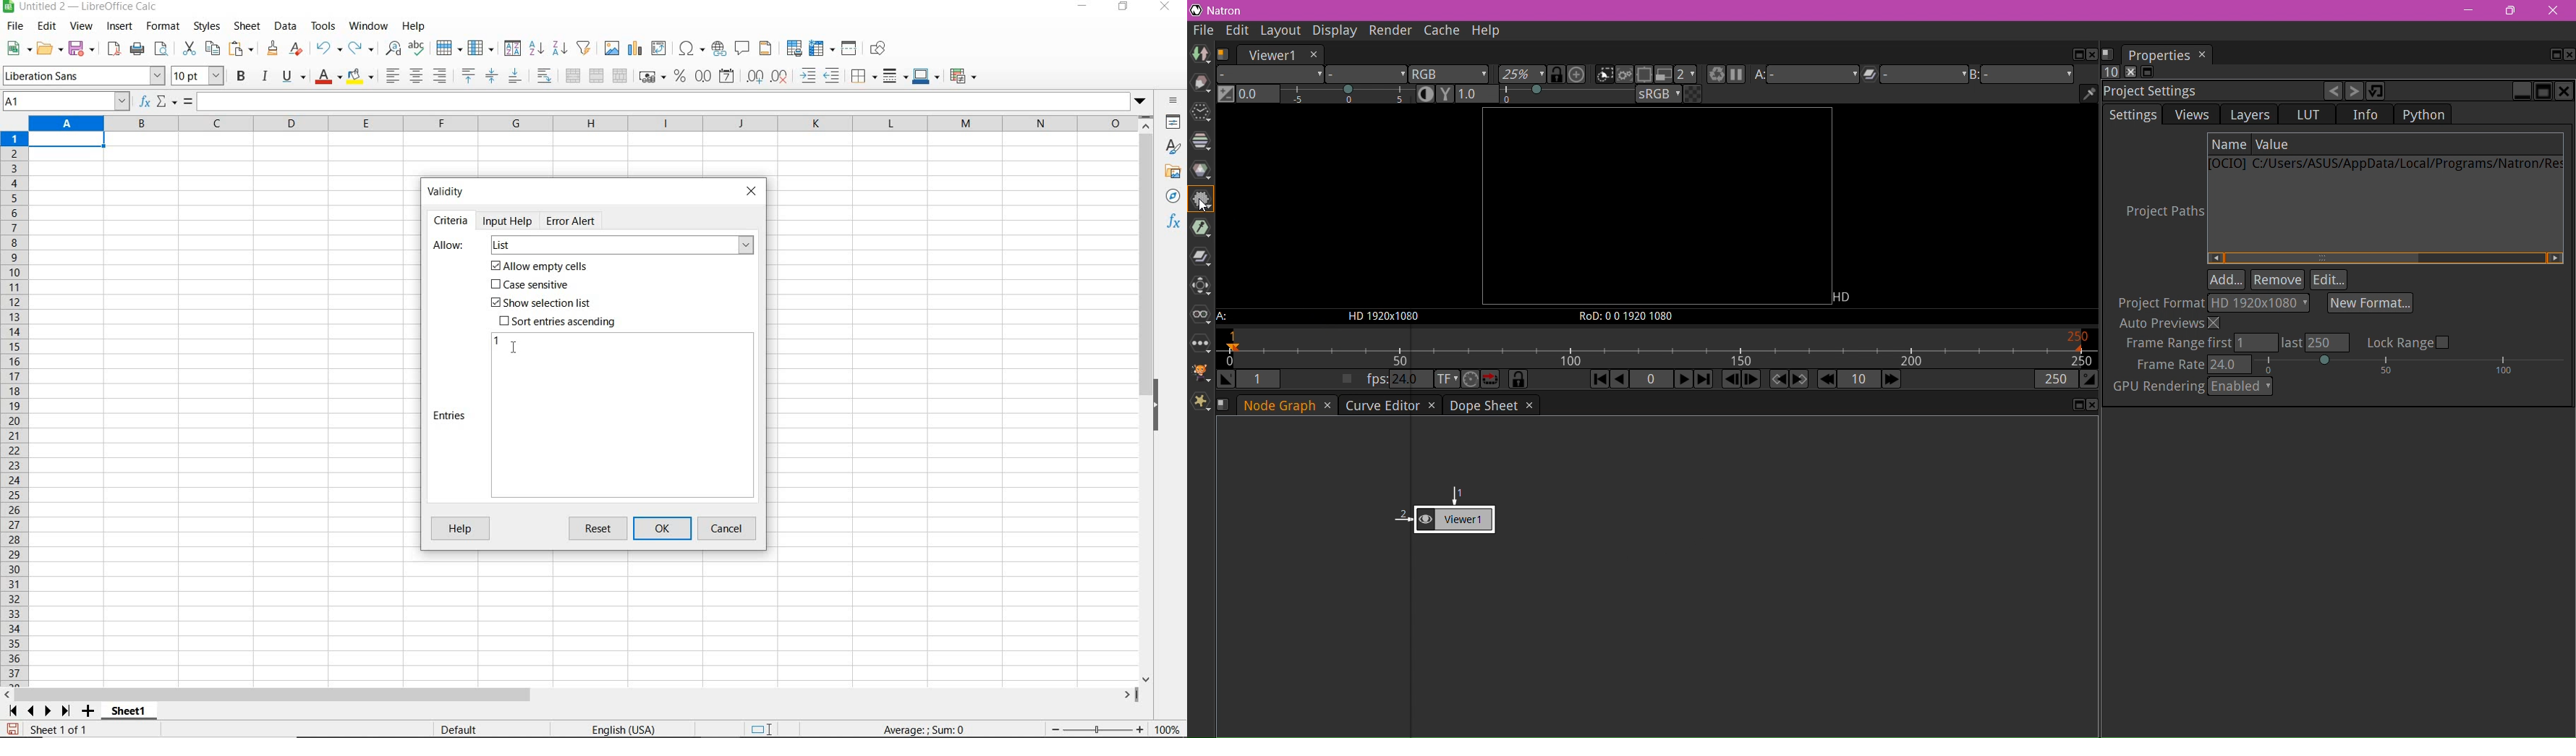  Describe the element at coordinates (167, 102) in the screenshot. I see `select function` at that location.